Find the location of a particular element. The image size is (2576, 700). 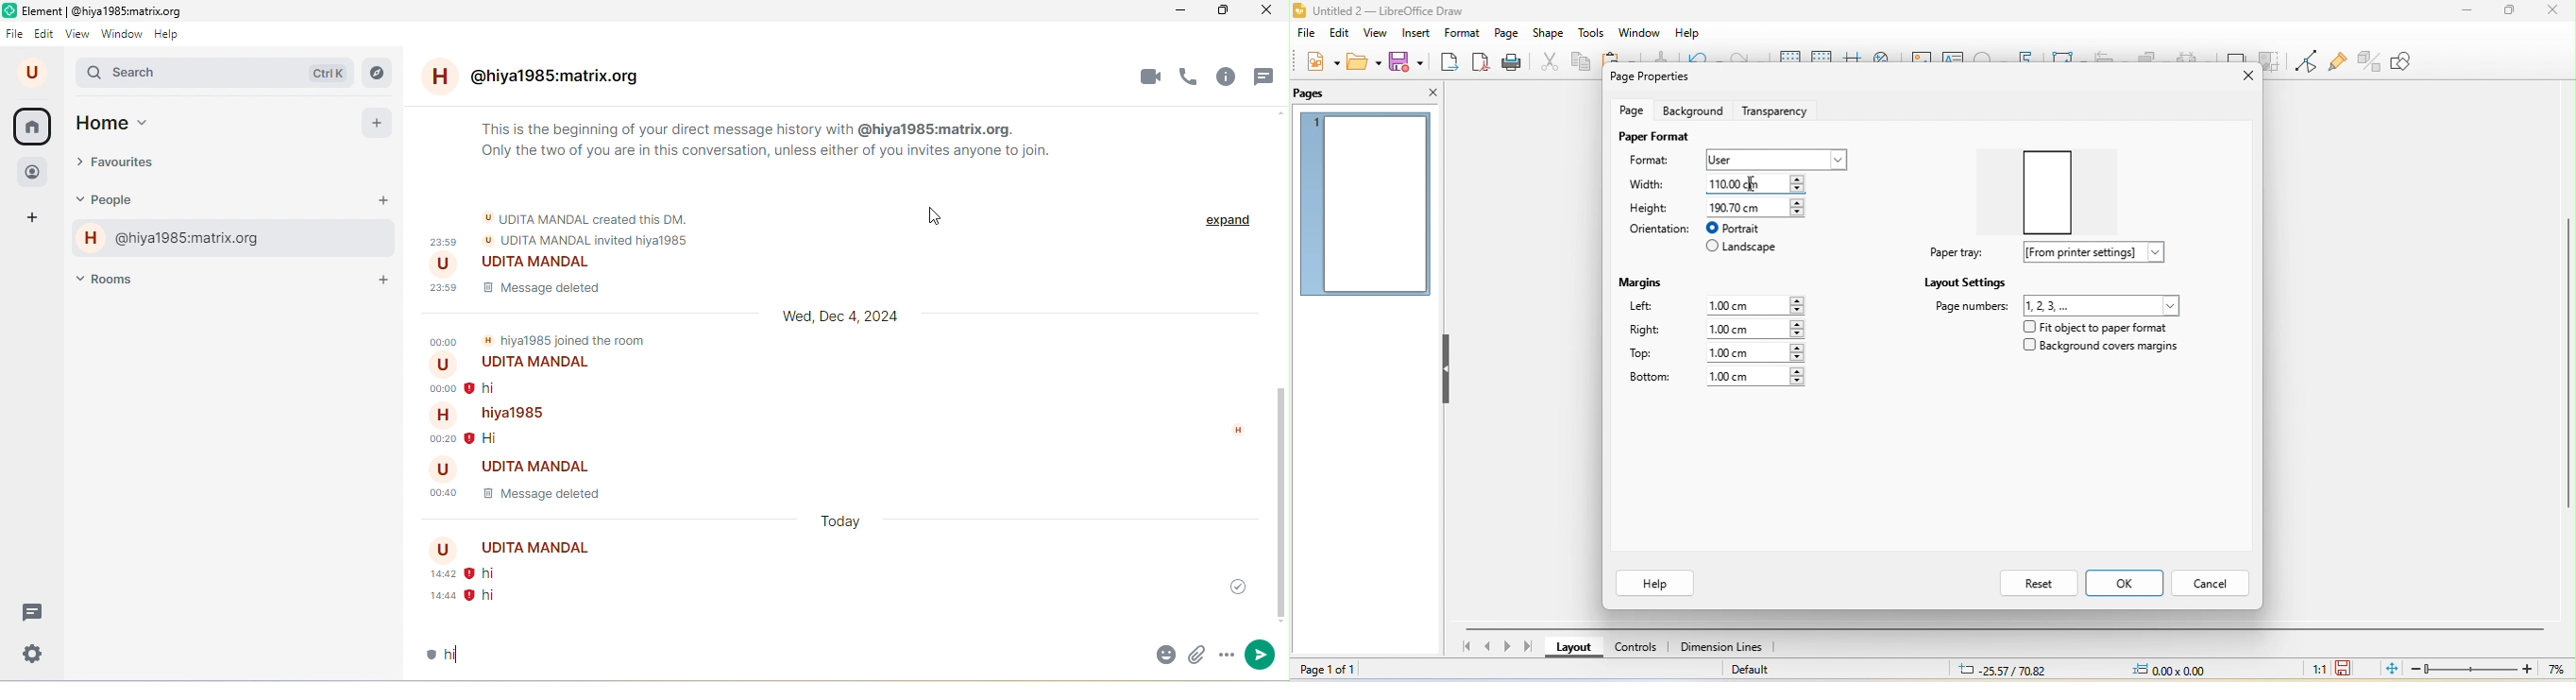

zoom is located at coordinates (2491, 669).